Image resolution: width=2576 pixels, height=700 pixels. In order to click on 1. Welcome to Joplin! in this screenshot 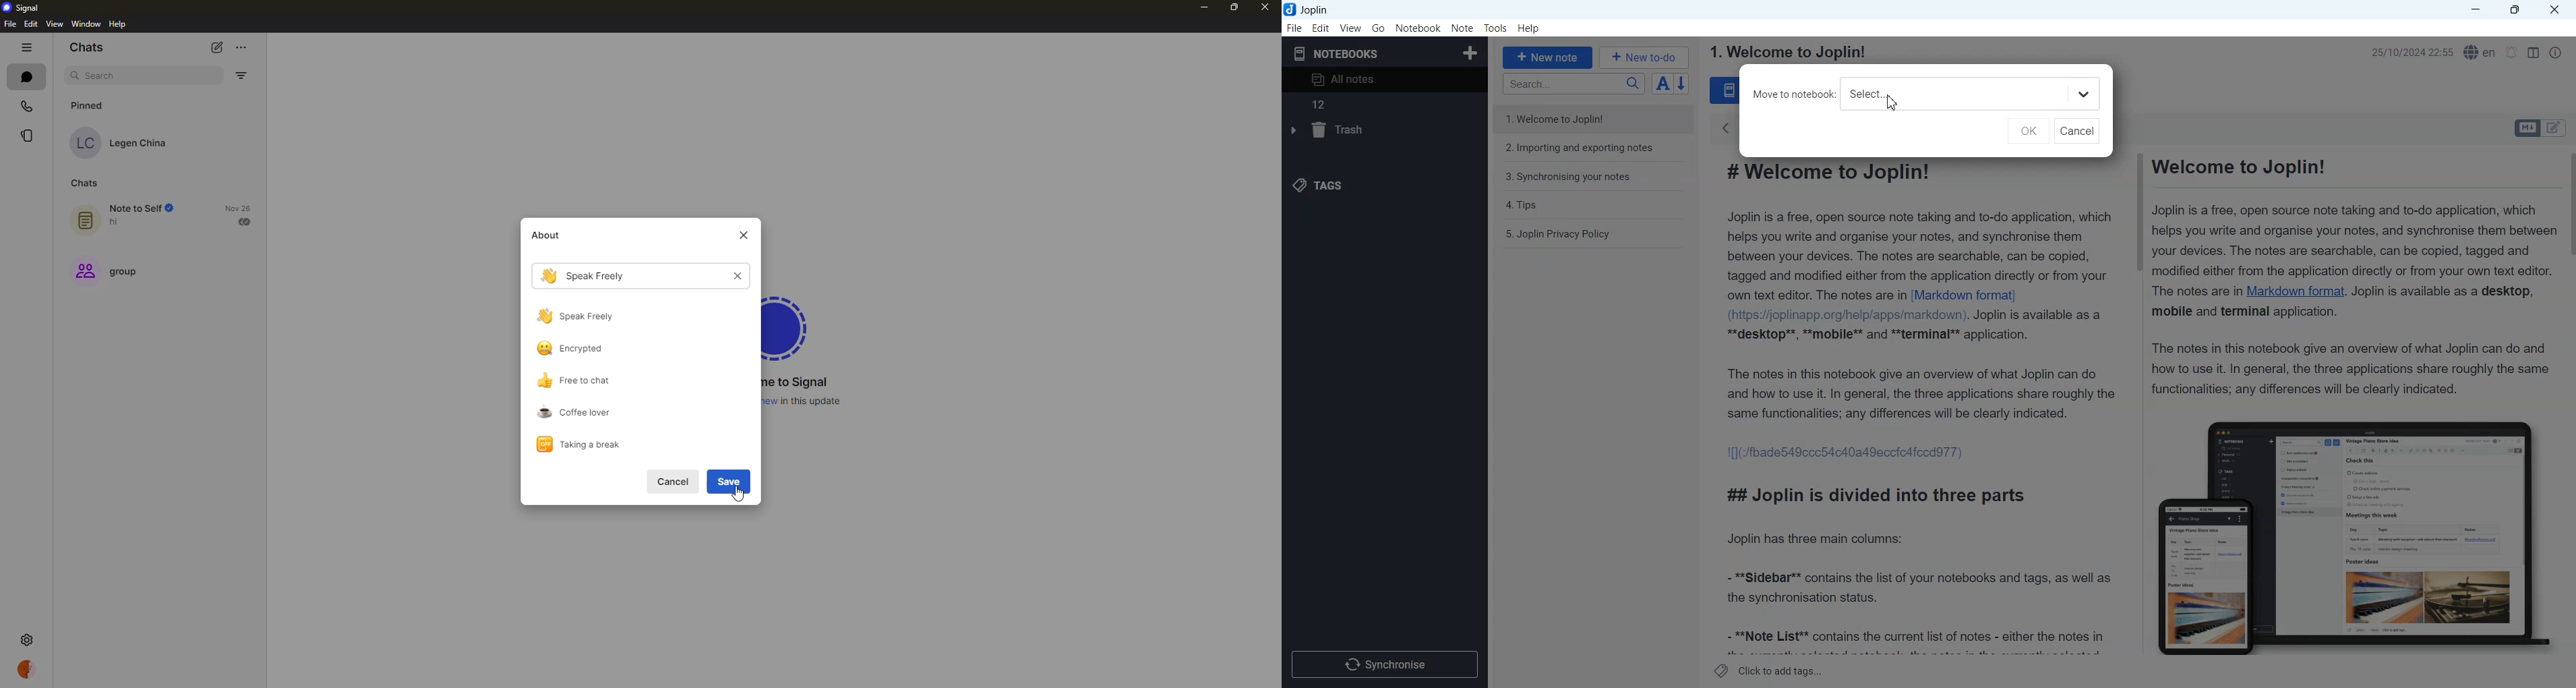, I will do `click(1787, 52)`.